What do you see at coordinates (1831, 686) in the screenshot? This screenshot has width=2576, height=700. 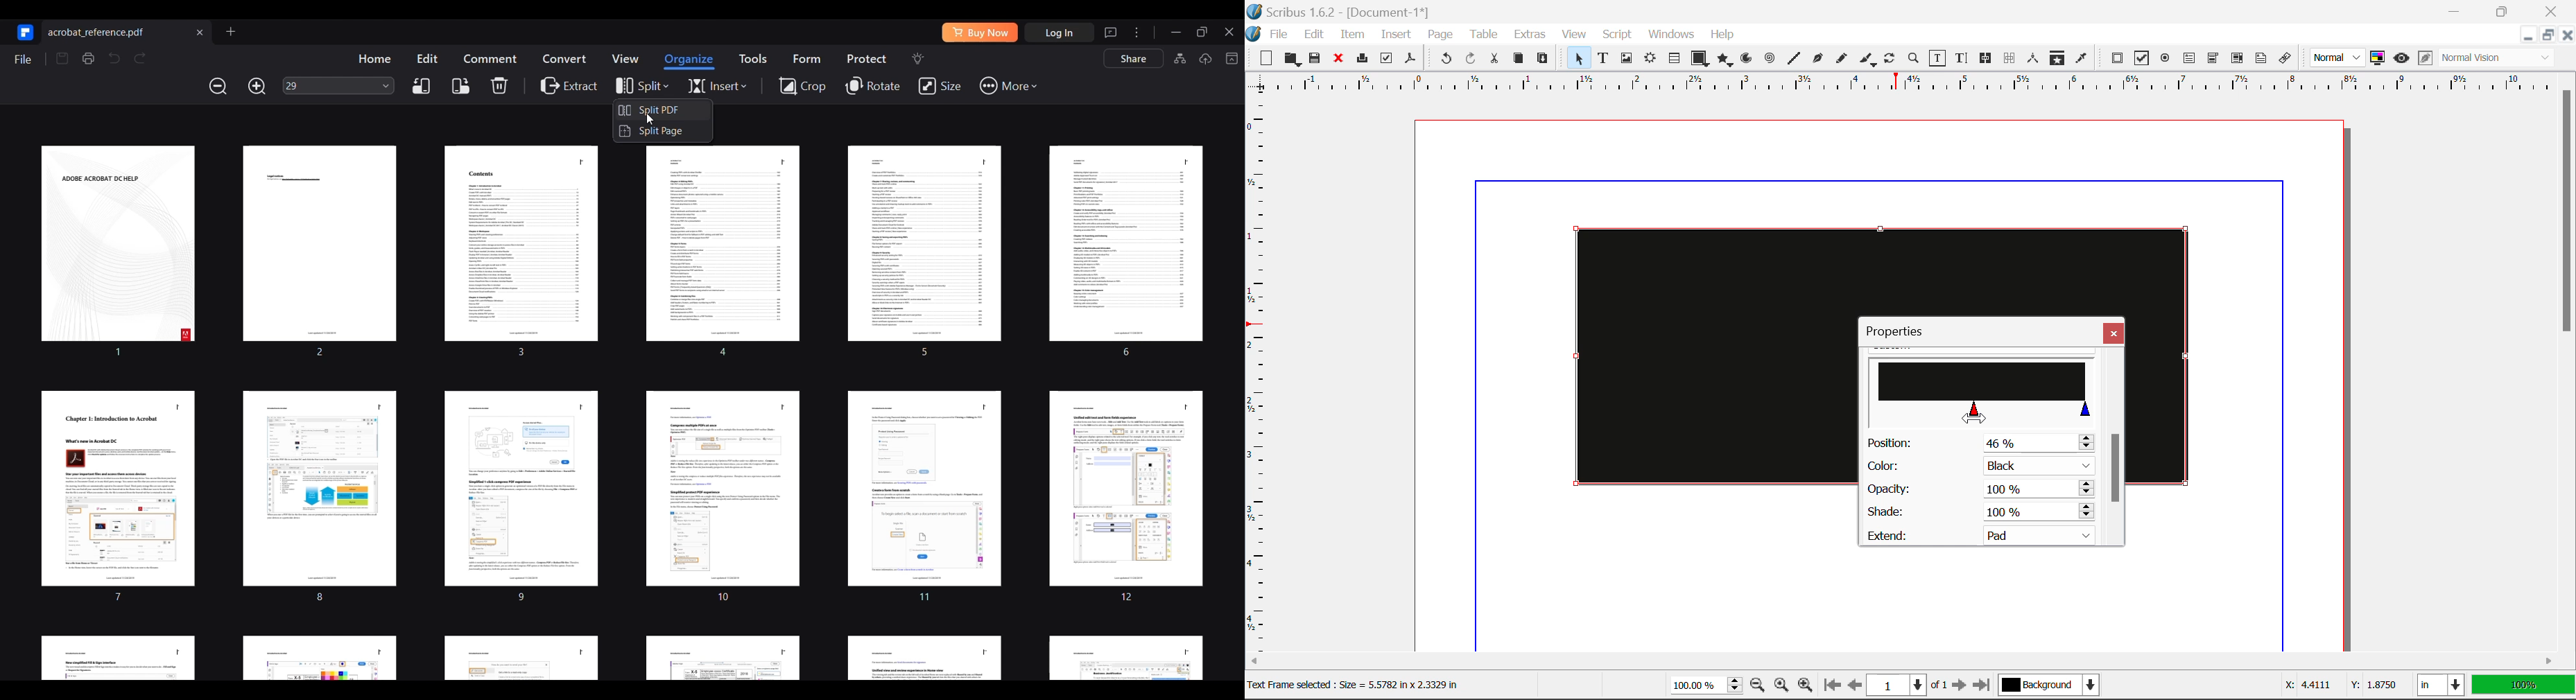 I see `First Page` at bounding box center [1831, 686].